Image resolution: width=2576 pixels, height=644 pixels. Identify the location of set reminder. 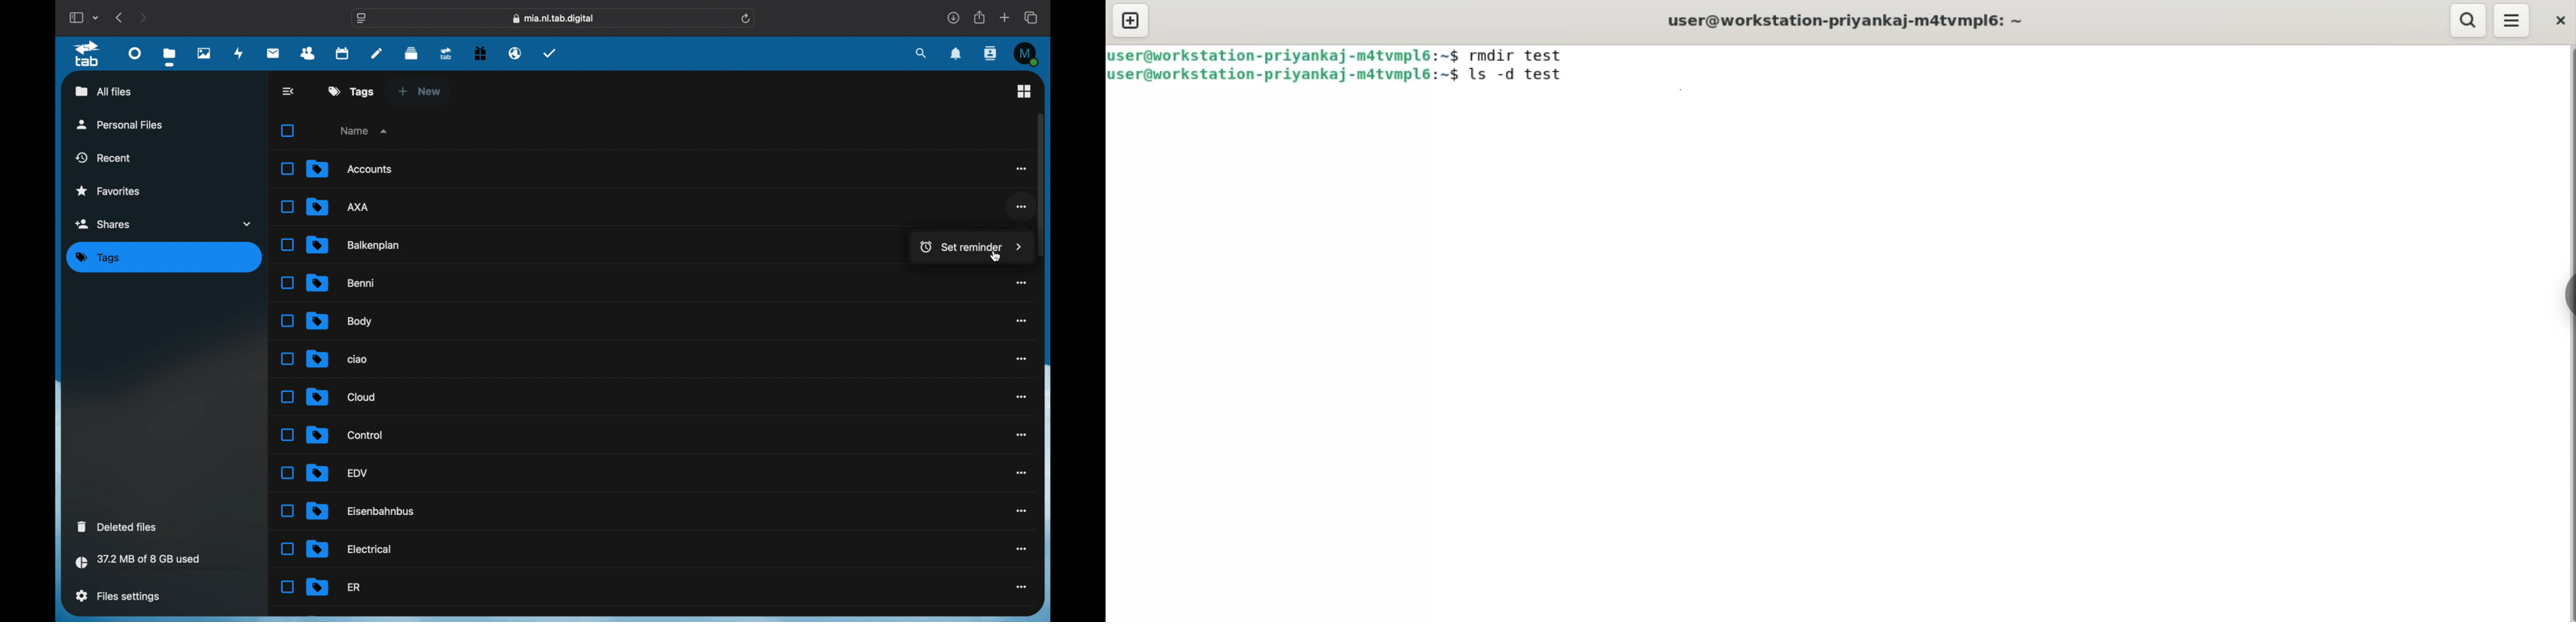
(968, 244).